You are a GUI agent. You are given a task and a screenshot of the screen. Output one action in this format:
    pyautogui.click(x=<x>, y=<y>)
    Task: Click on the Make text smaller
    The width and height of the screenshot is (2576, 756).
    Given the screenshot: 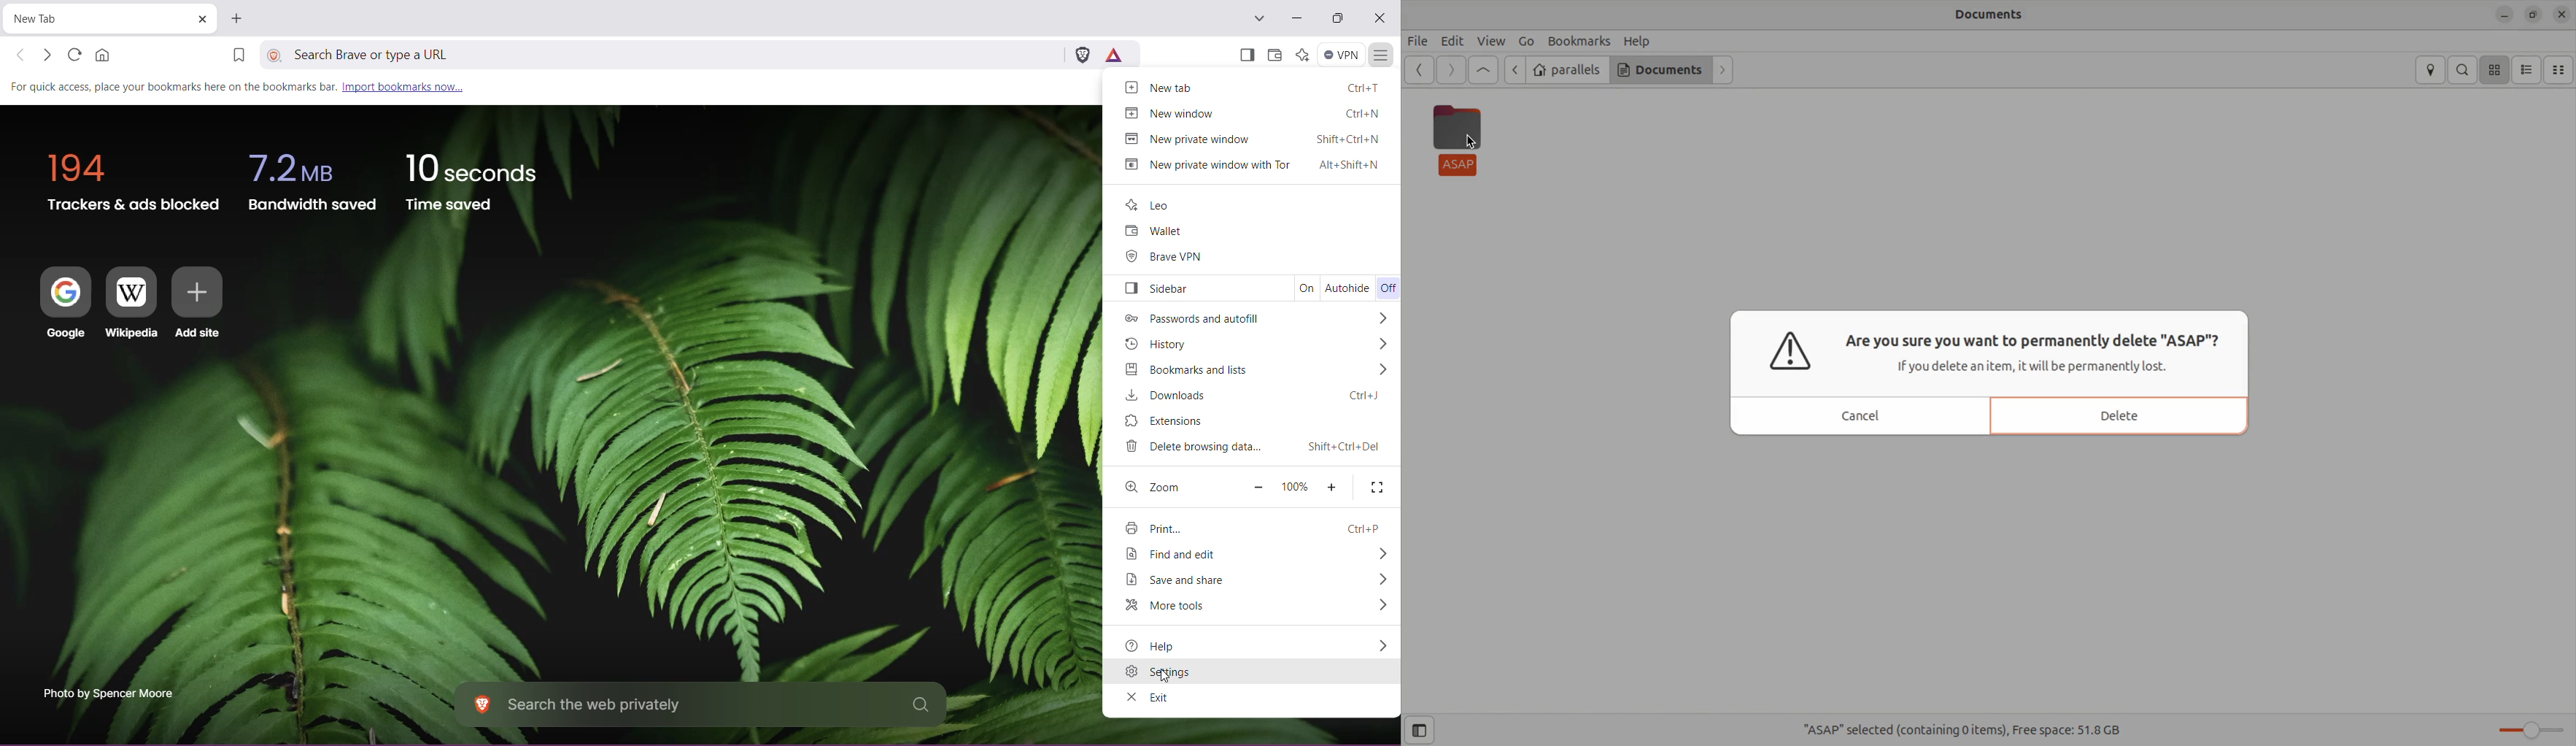 What is the action you would take?
    pyautogui.click(x=1257, y=487)
    